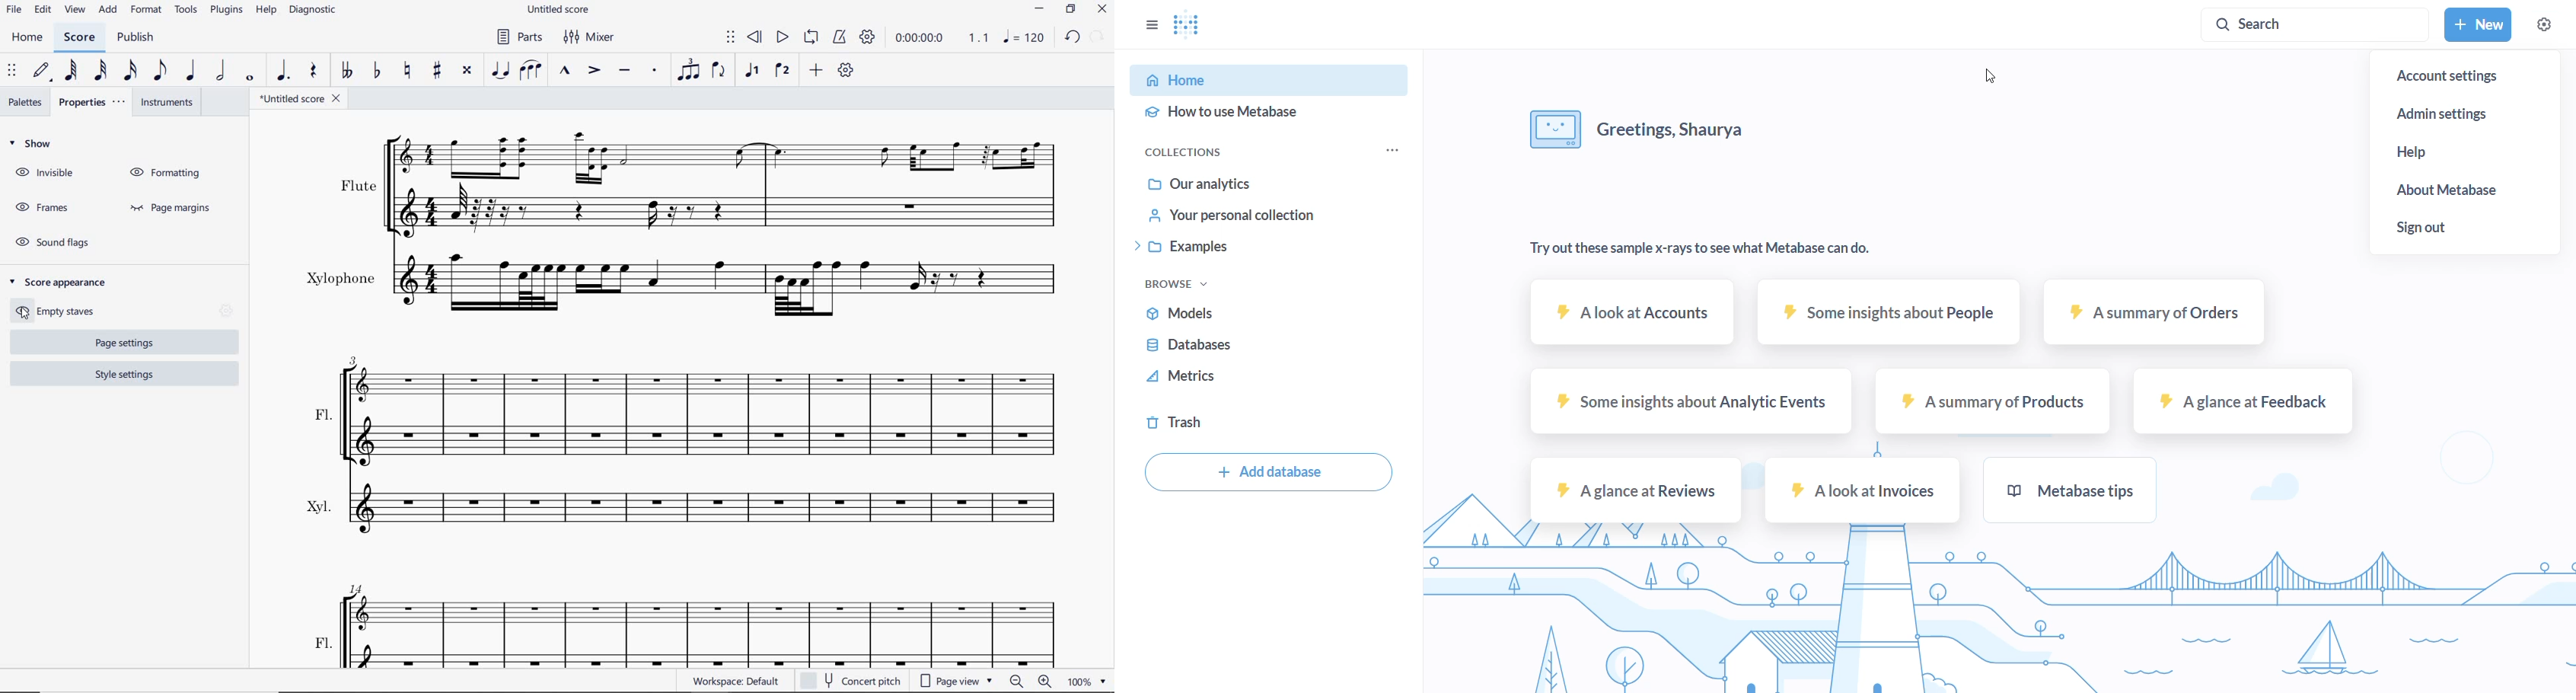 The width and height of the screenshot is (2576, 700). I want to click on SHOW, so click(31, 145).